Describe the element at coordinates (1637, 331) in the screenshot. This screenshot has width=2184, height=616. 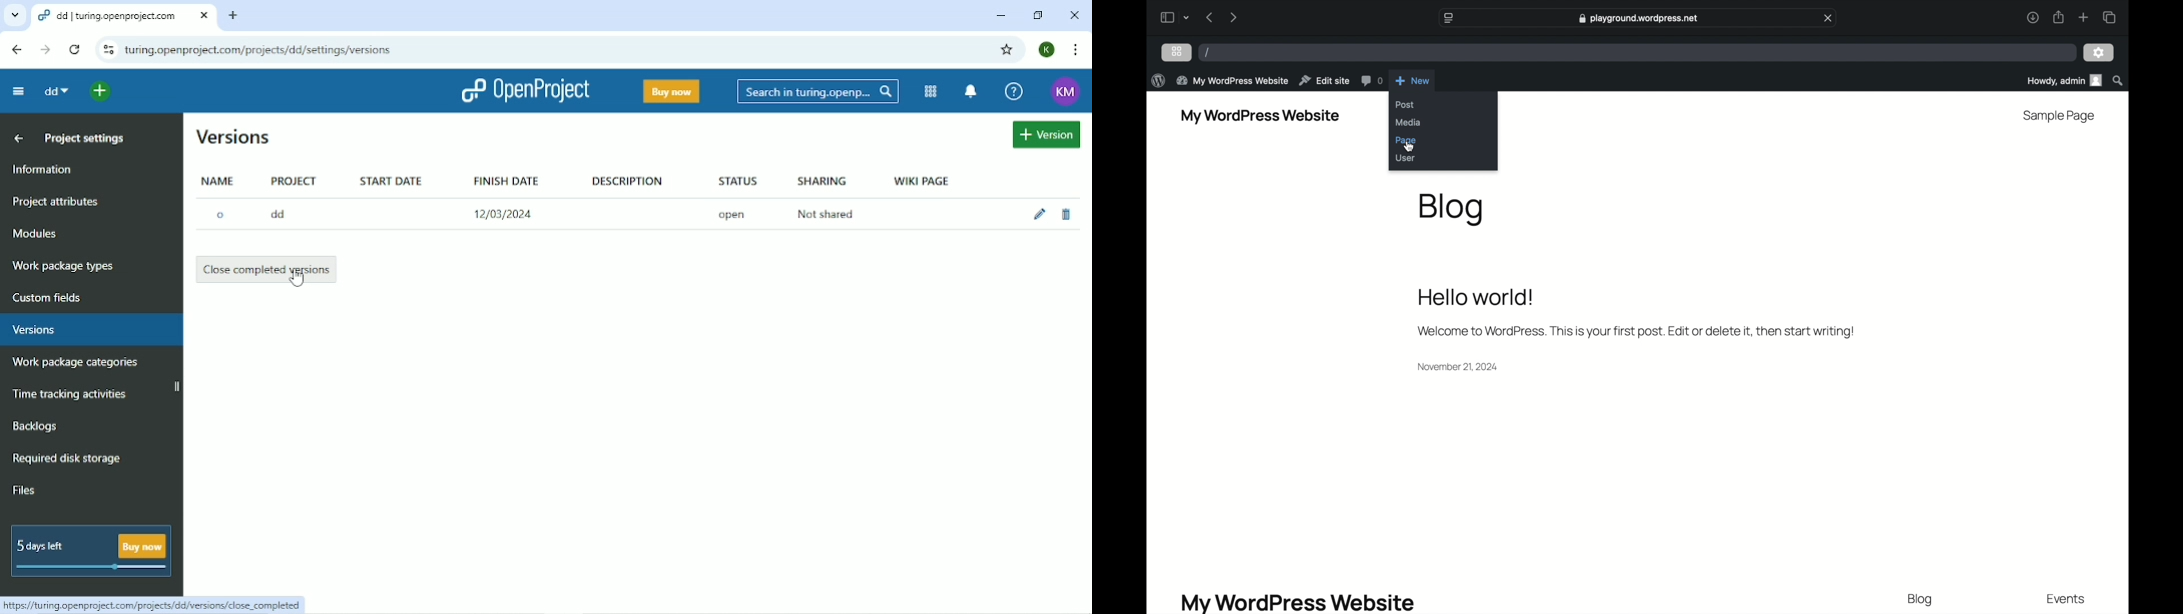
I see `welcome message` at that location.